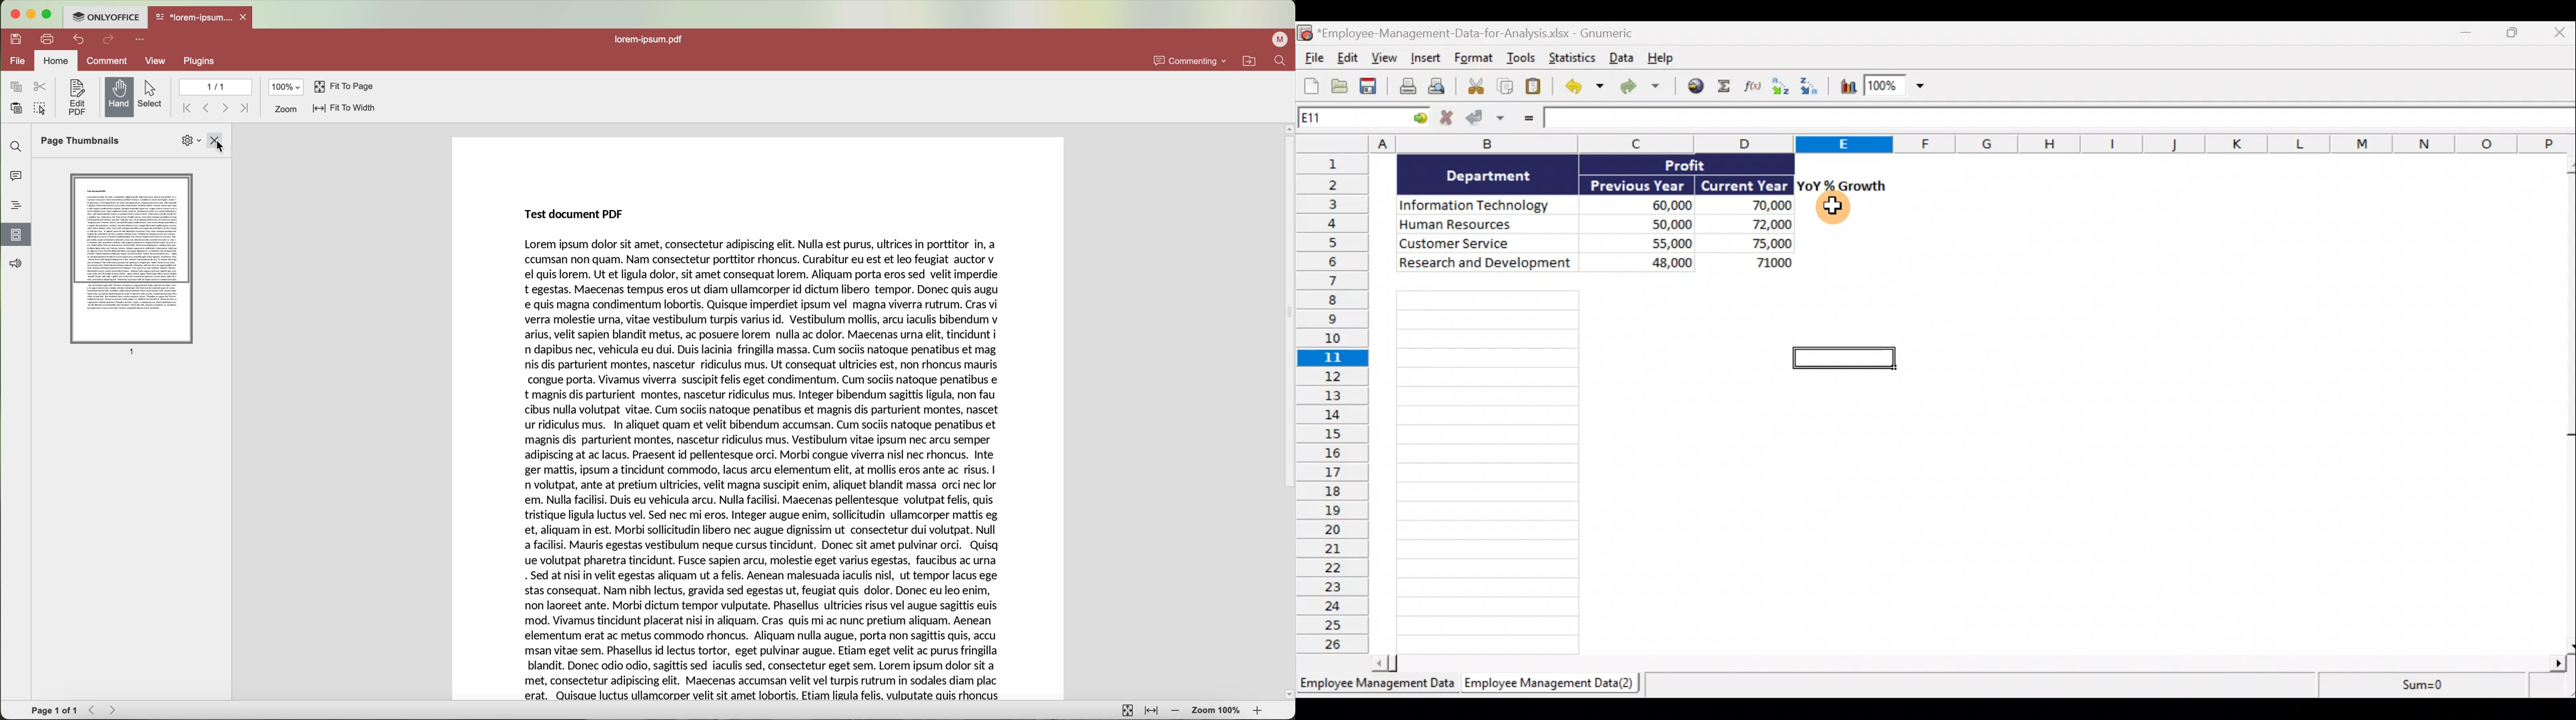 The height and width of the screenshot is (728, 2576). What do you see at coordinates (1311, 84) in the screenshot?
I see `Create a new workbook` at bounding box center [1311, 84].